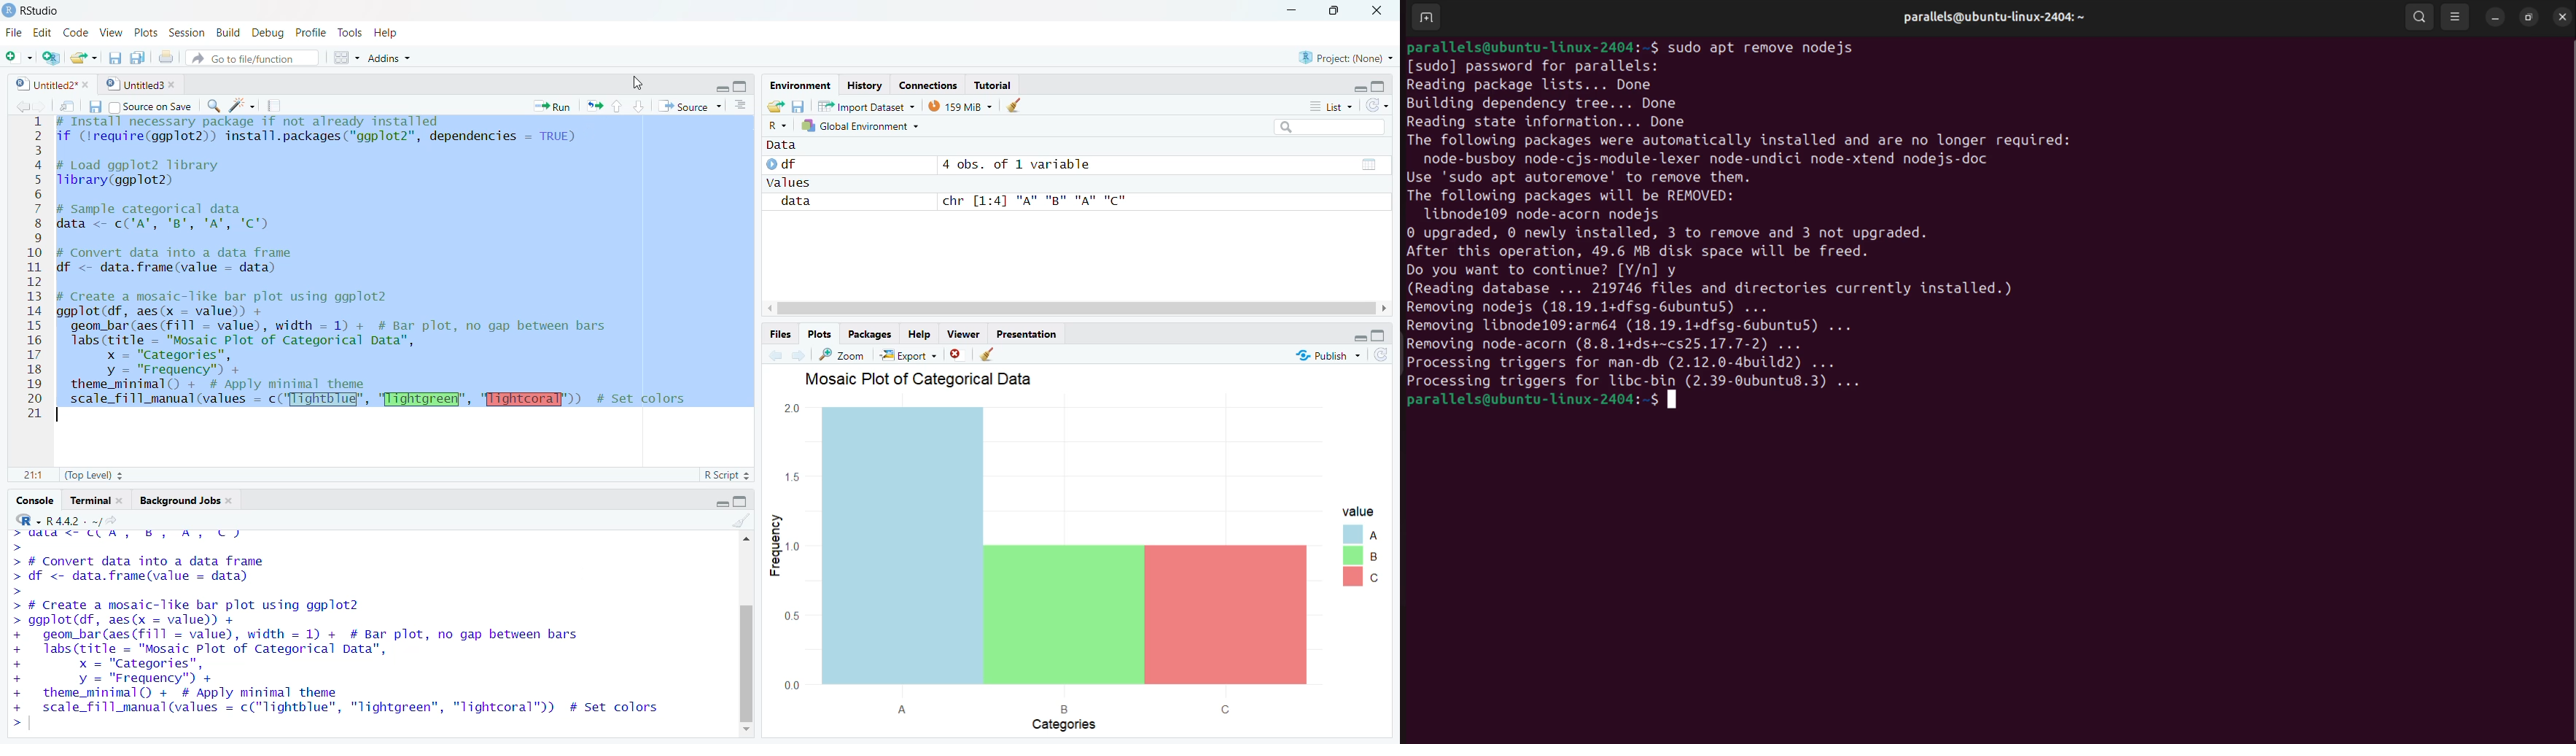  Describe the element at coordinates (1328, 105) in the screenshot. I see `List` at that location.